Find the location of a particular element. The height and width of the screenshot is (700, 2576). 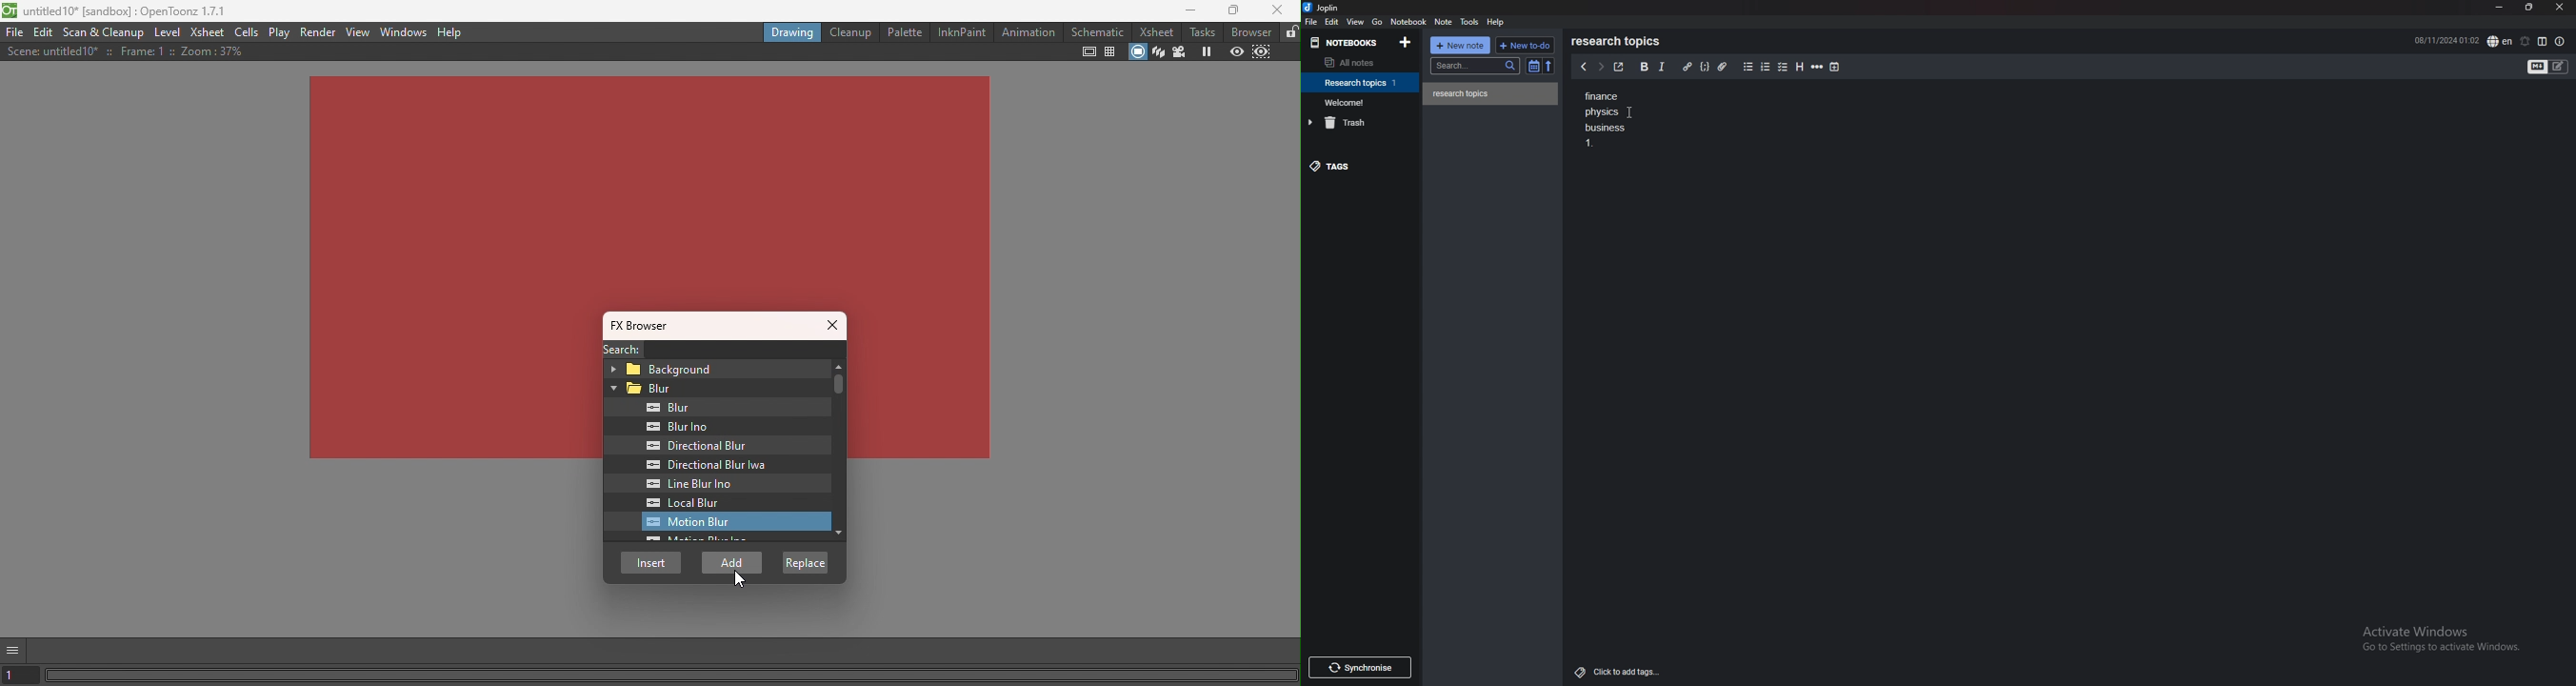

bullet list is located at coordinates (1748, 67).